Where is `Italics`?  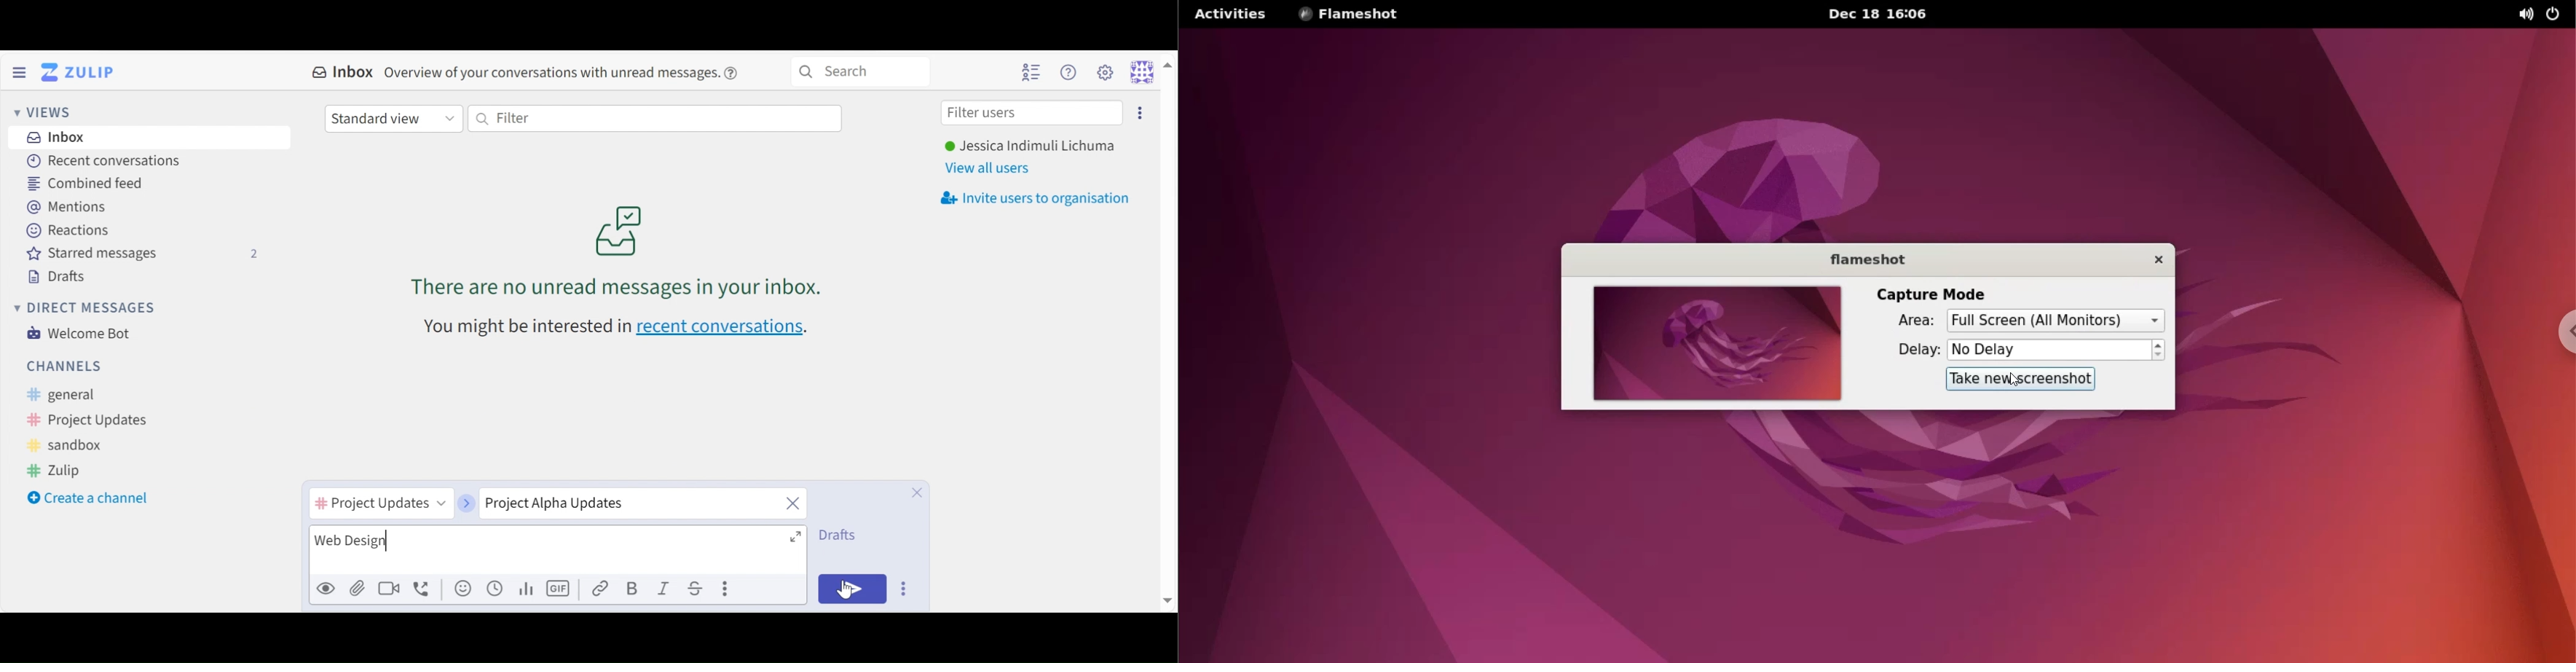
Italics is located at coordinates (665, 587).